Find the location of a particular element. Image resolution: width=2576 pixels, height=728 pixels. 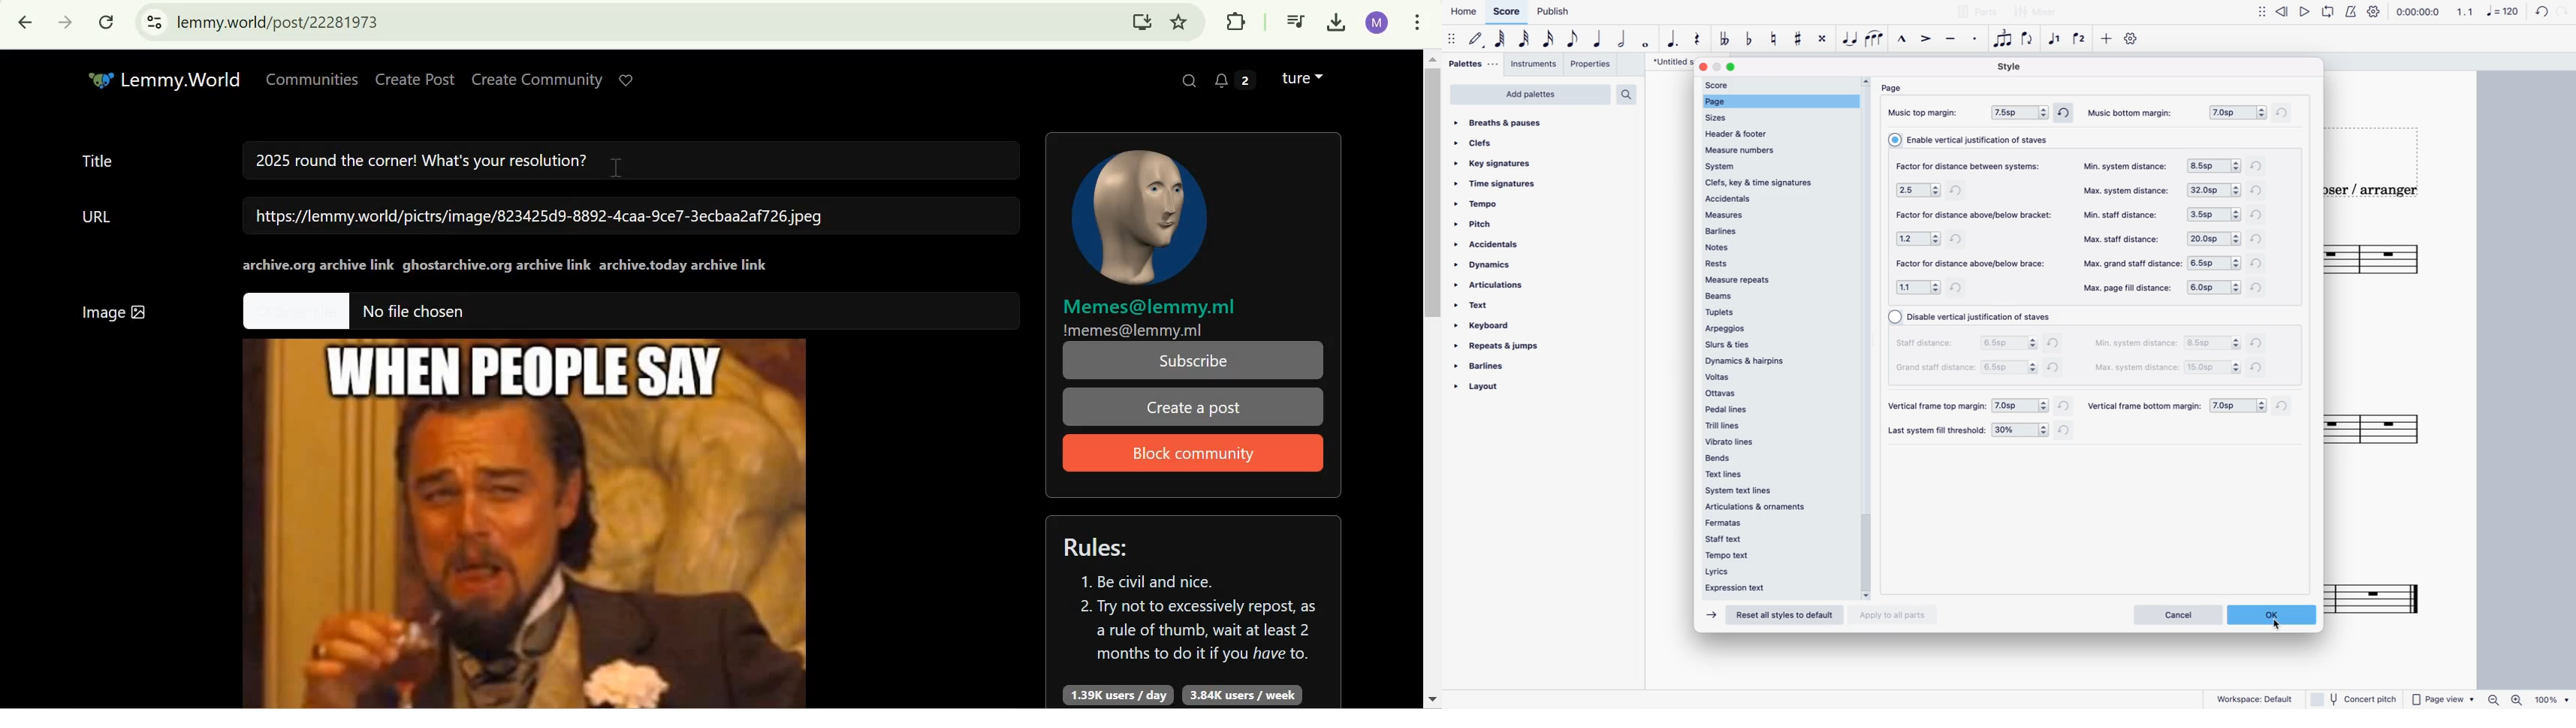

score is located at coordinates (2386, 428).